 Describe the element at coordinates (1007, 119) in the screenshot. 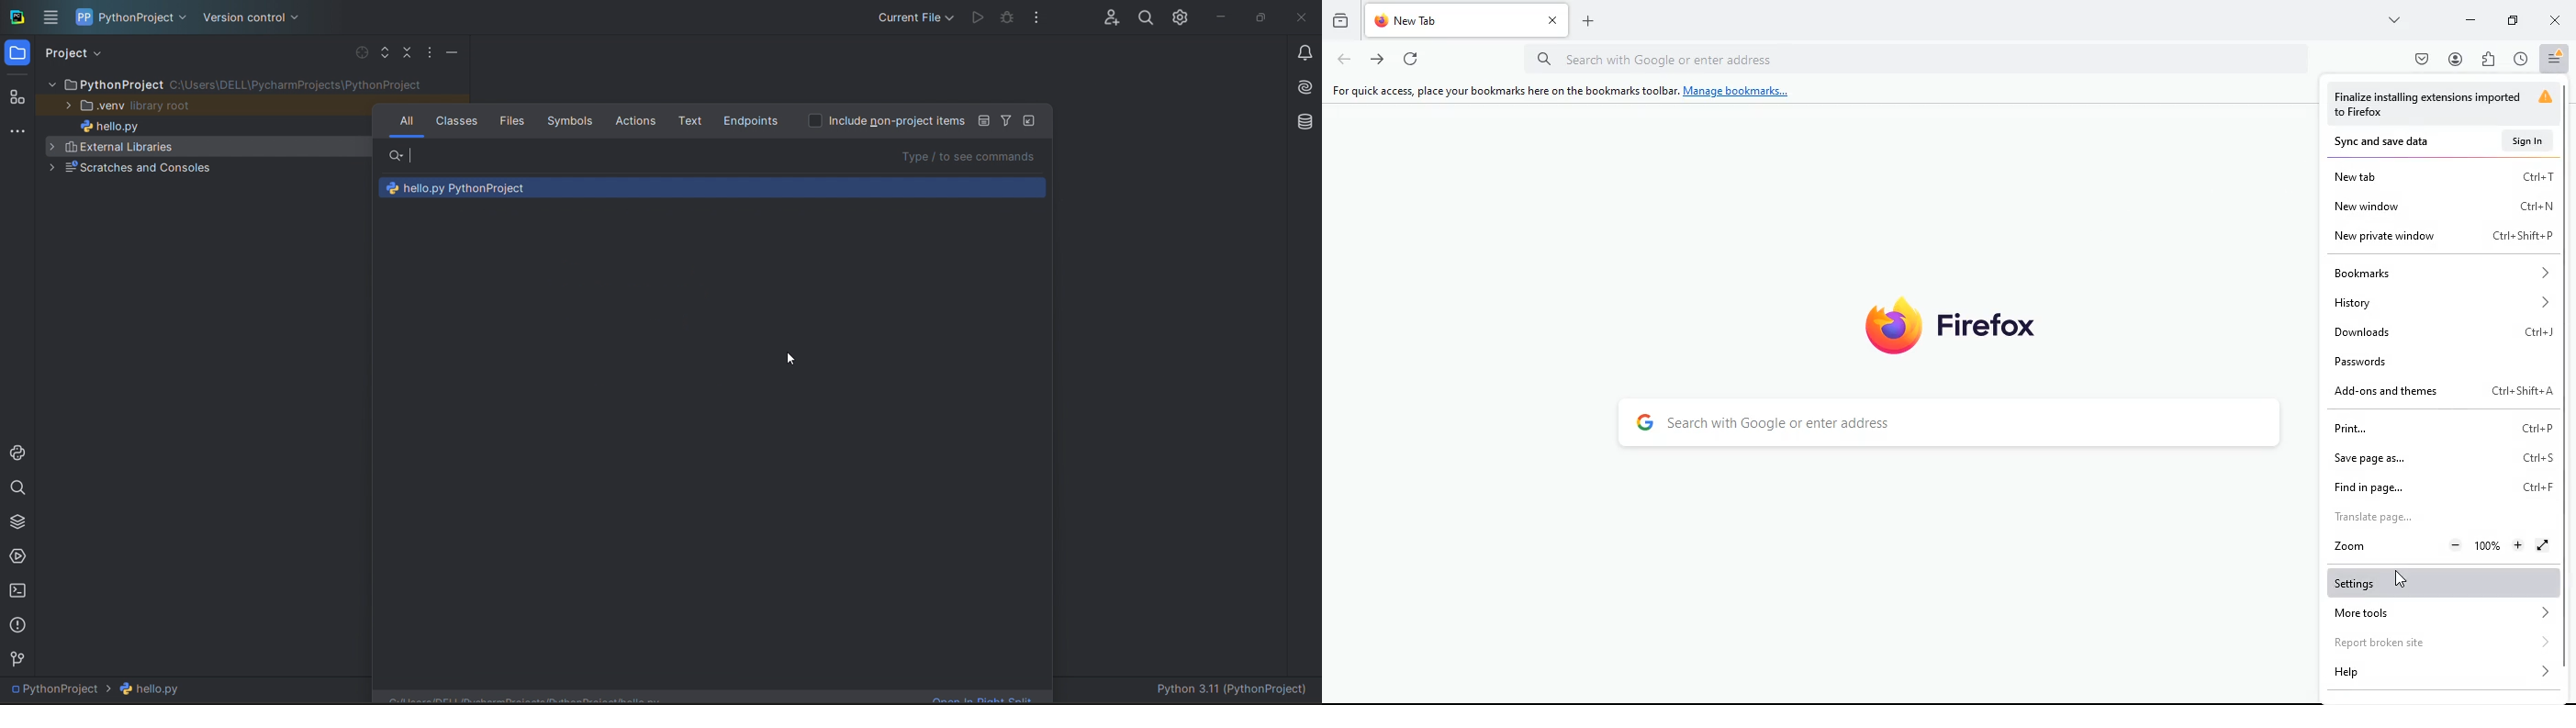

I see `Filter` at that location.